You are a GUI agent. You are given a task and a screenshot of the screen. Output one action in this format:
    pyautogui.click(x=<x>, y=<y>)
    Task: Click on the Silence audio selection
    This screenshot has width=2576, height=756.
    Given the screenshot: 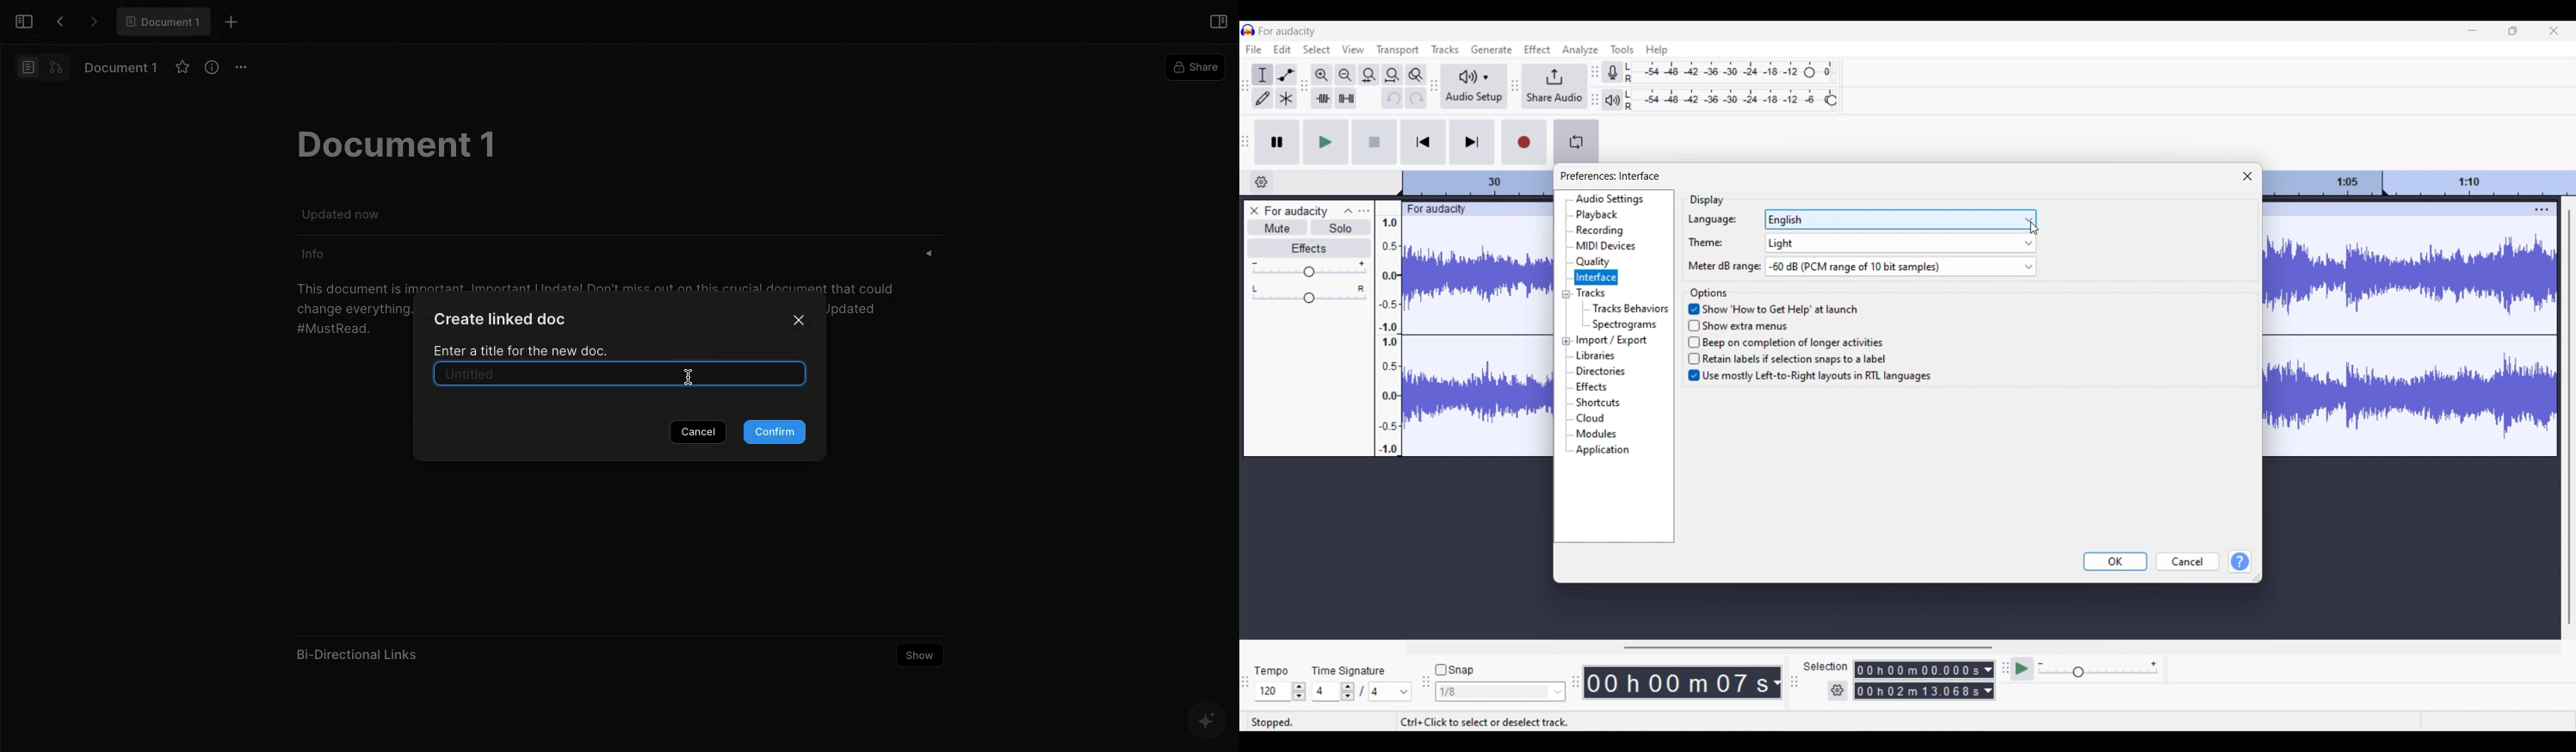 What is the action you would take?
    pyautogui.click(x=1347, y=97)
    